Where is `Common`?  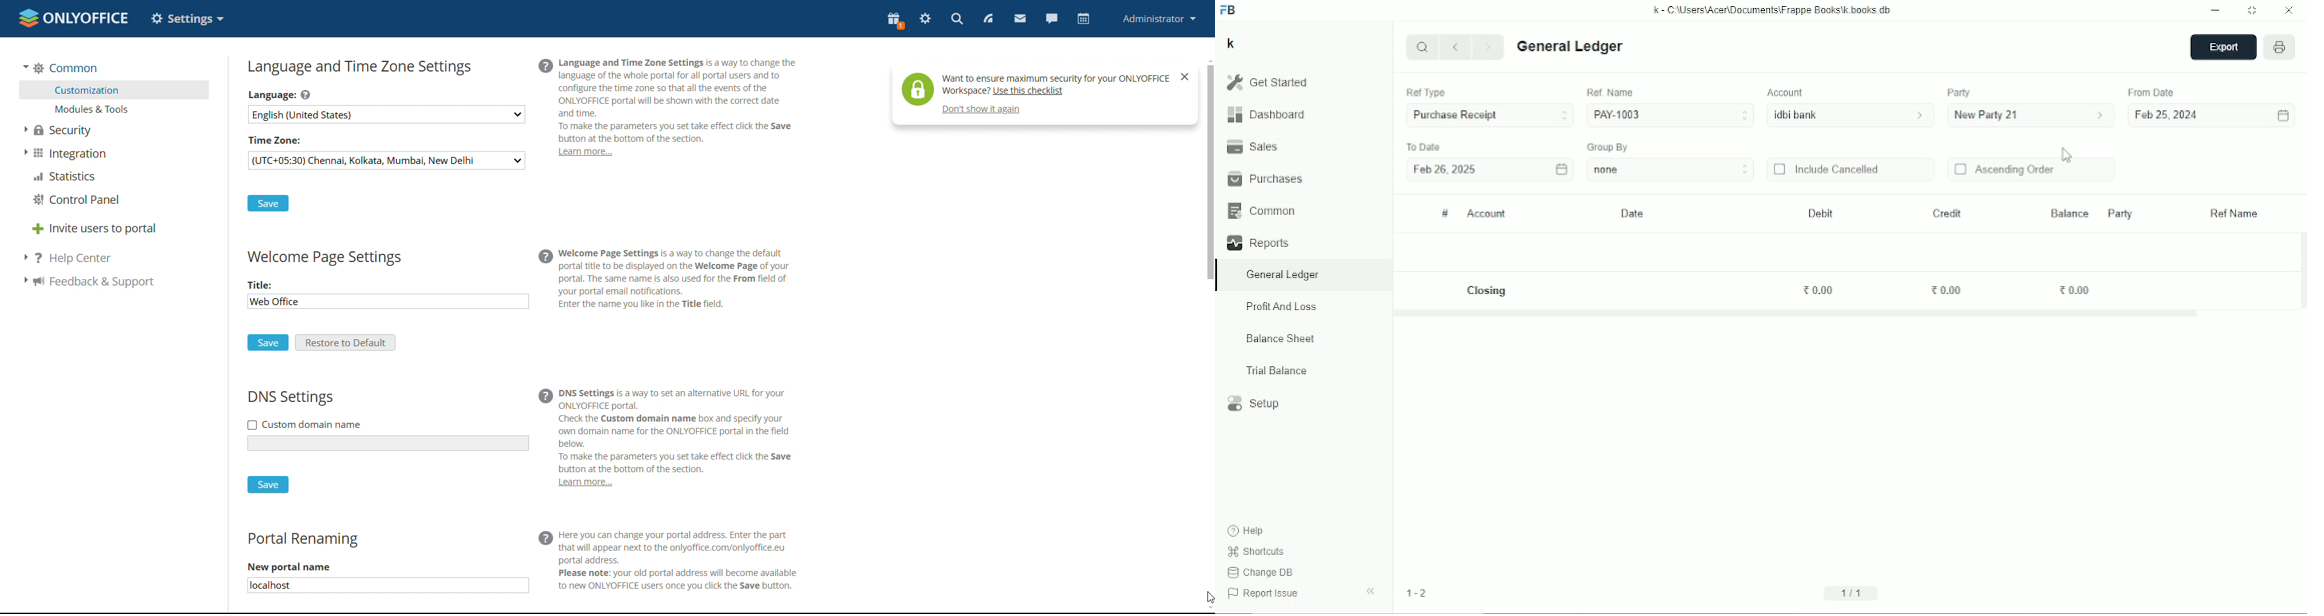
Common is located at coordinates (1261, 211).